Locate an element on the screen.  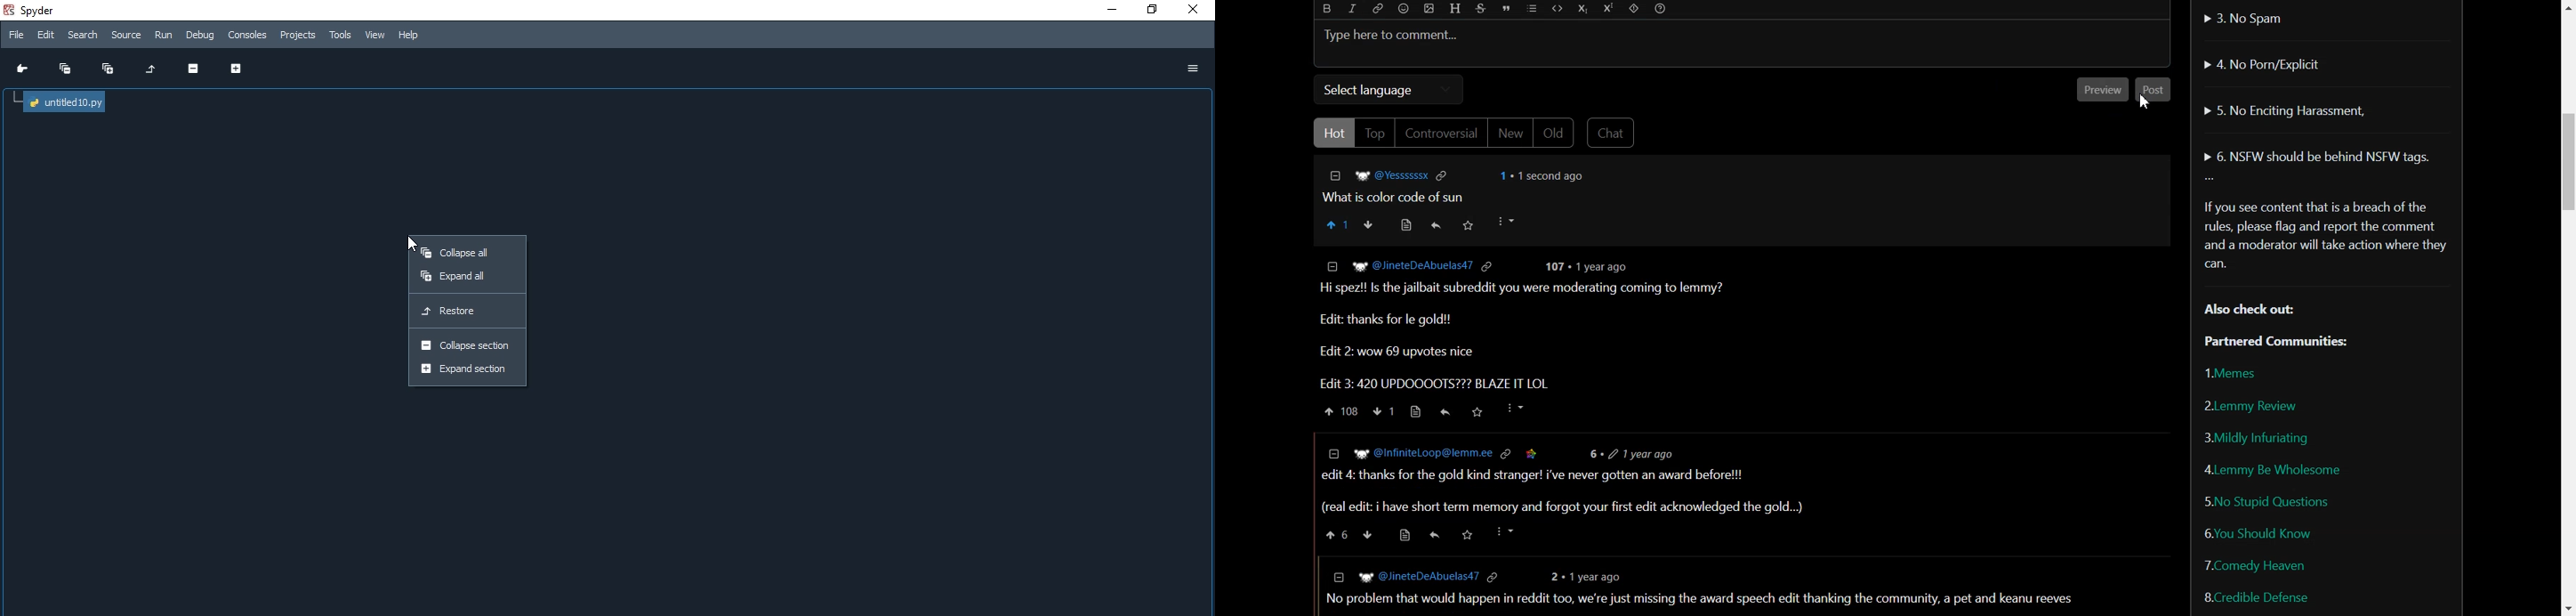
source is located at coordinates (128, 35).